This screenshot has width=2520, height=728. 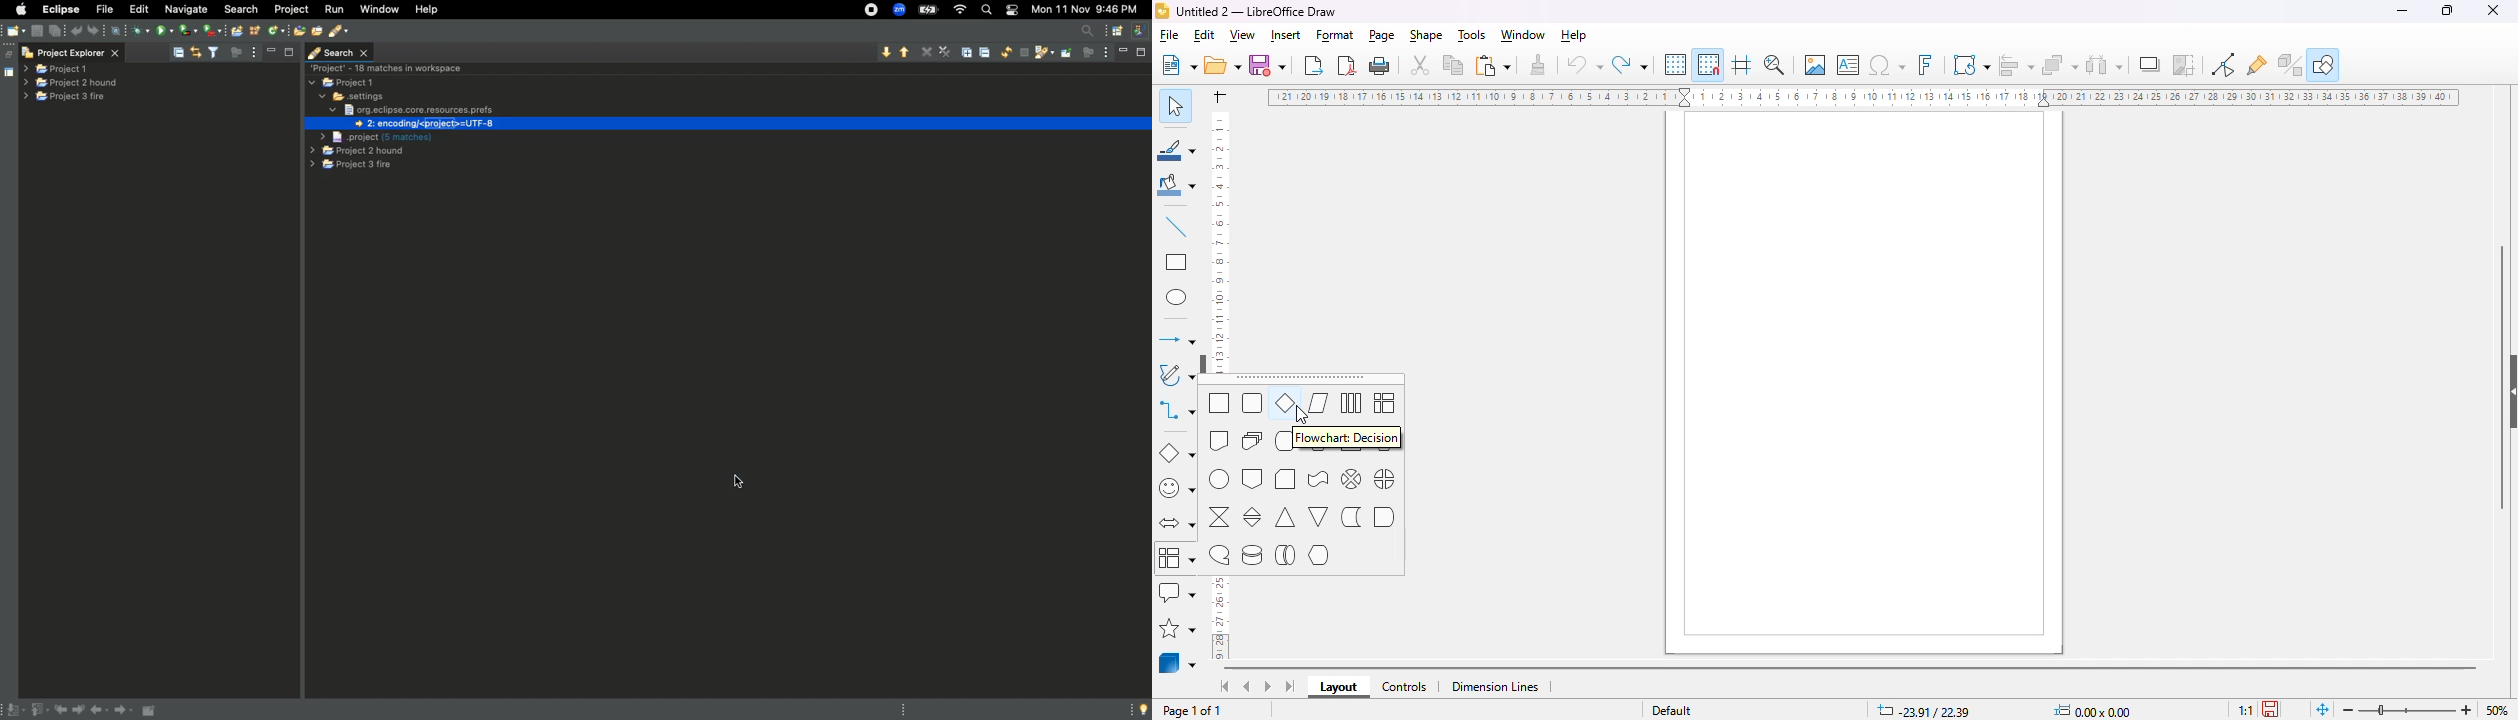 I want to click on page, so click(x=1383, y=36).